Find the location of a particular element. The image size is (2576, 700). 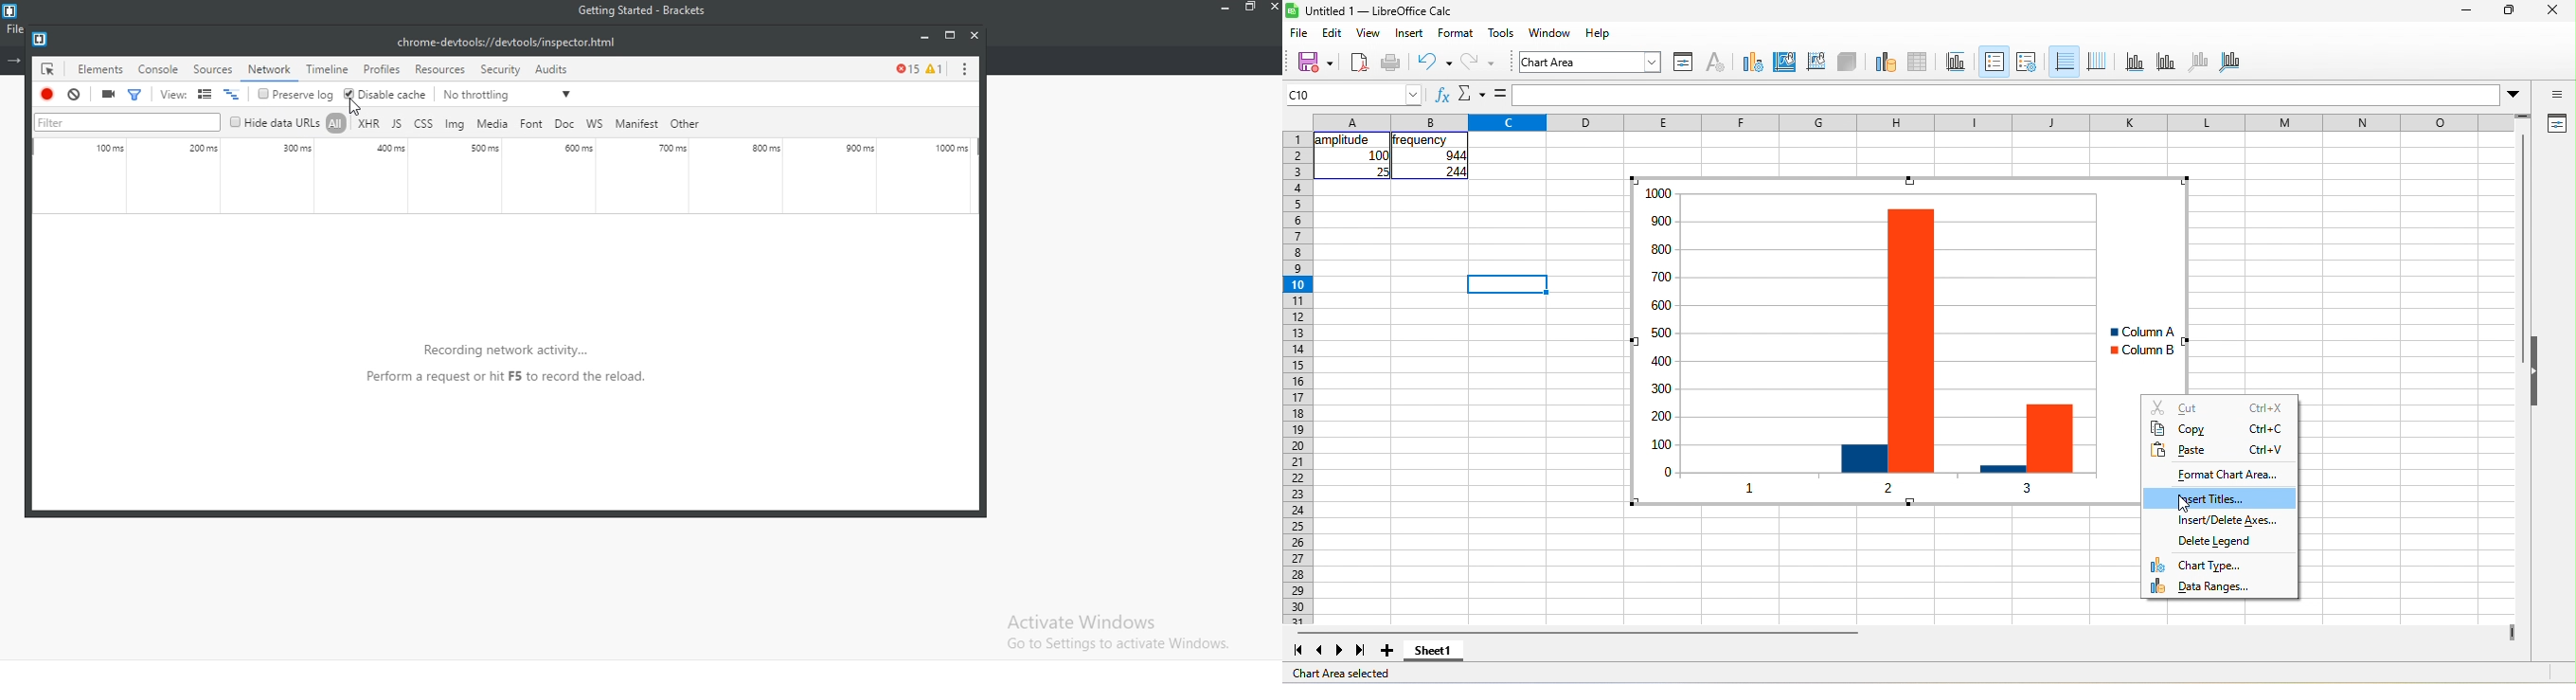

resources is located at coordinates (441, 69).